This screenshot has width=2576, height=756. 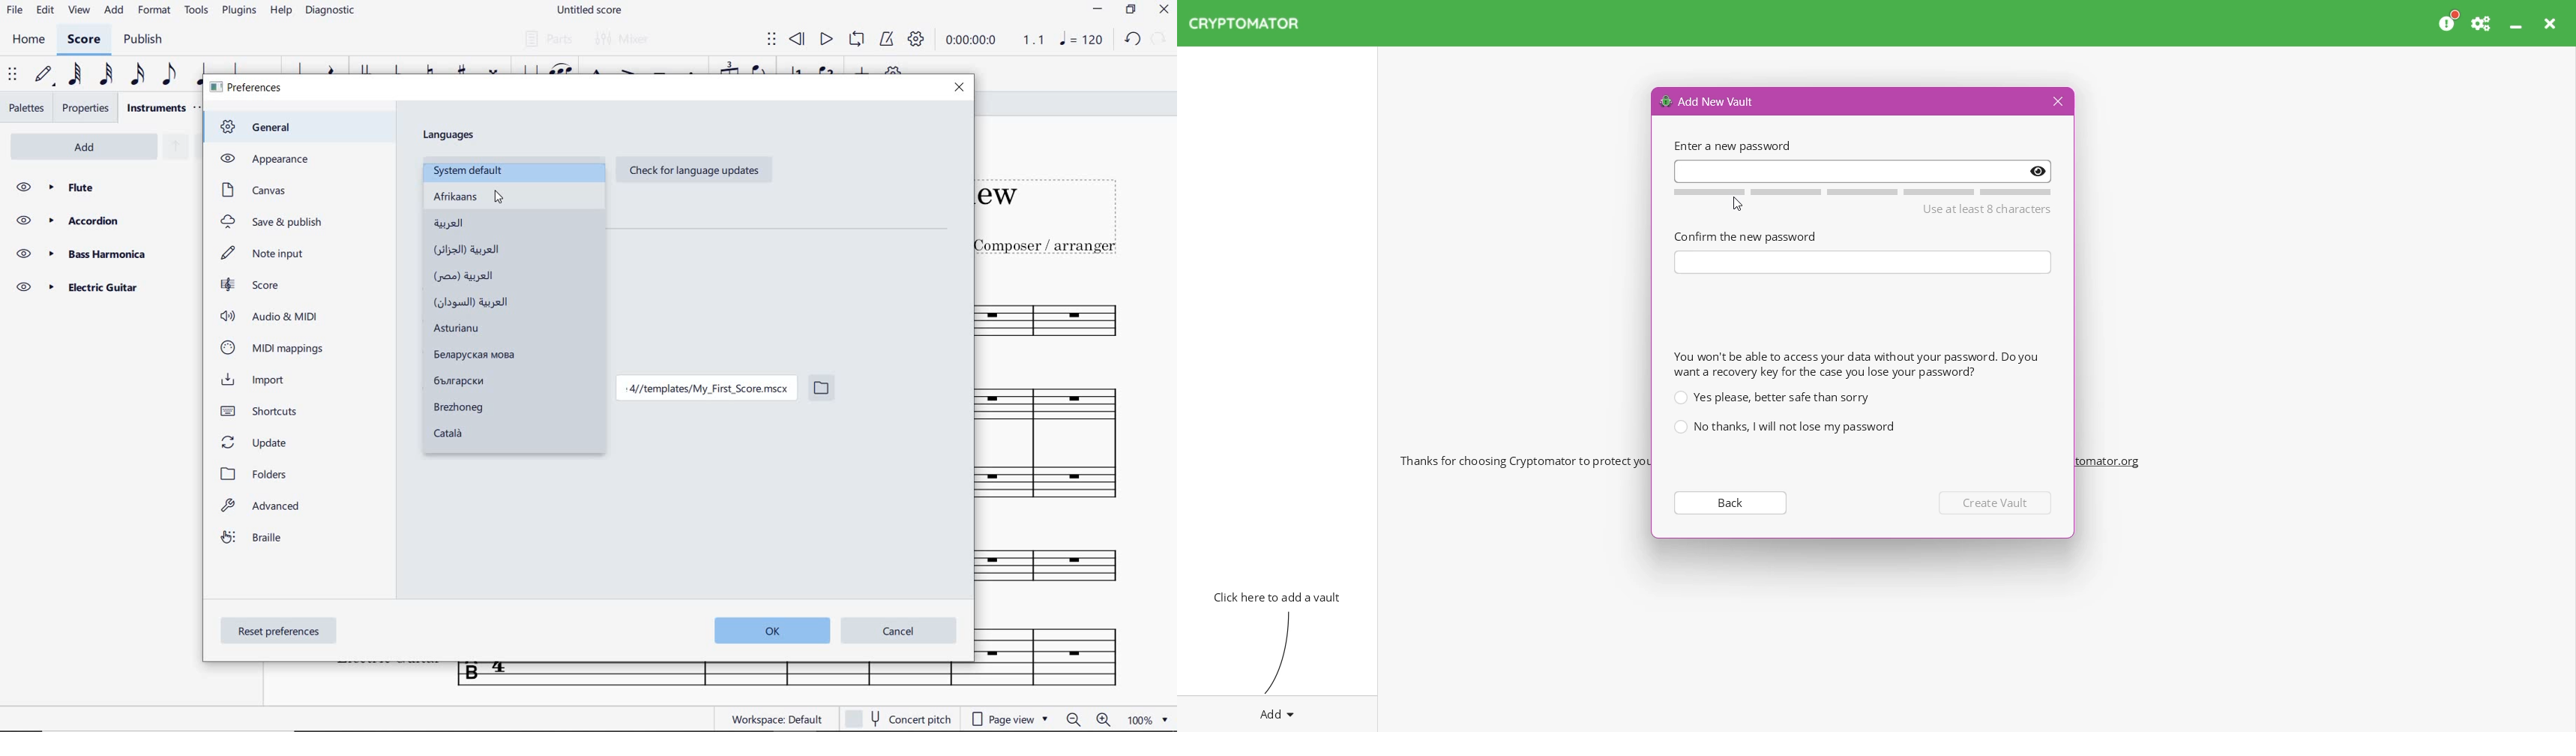 I want to click on RESTORE DOWN, so click(x=1130, y=11).